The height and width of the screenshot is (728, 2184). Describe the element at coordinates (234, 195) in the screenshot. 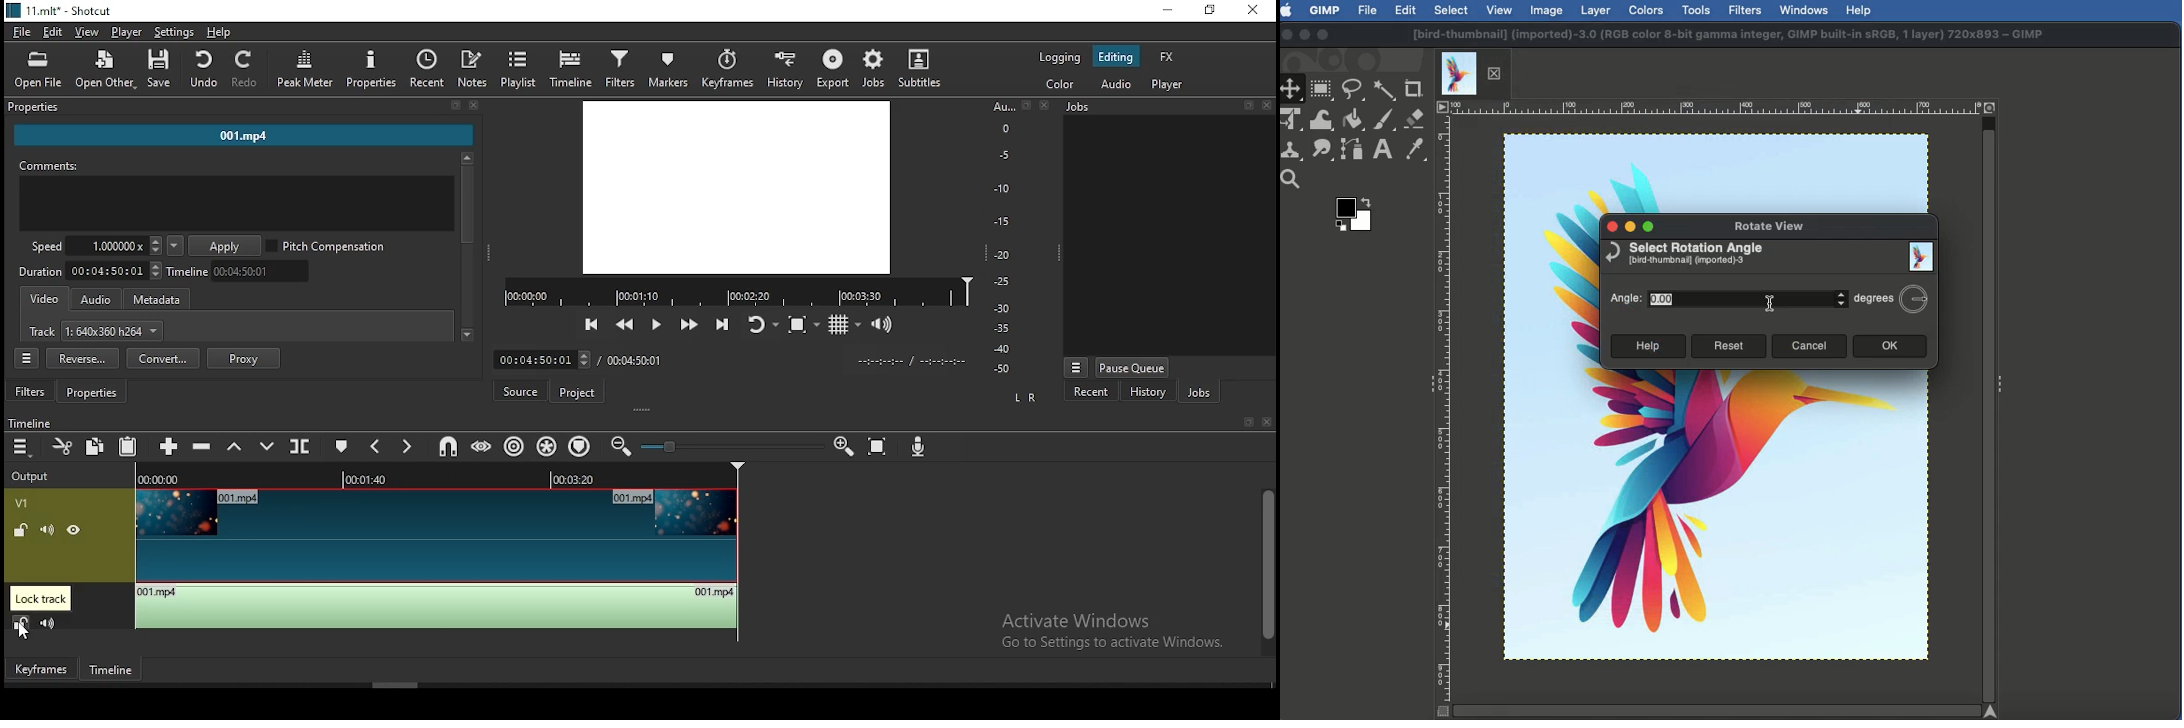

I see `comments` at that location.